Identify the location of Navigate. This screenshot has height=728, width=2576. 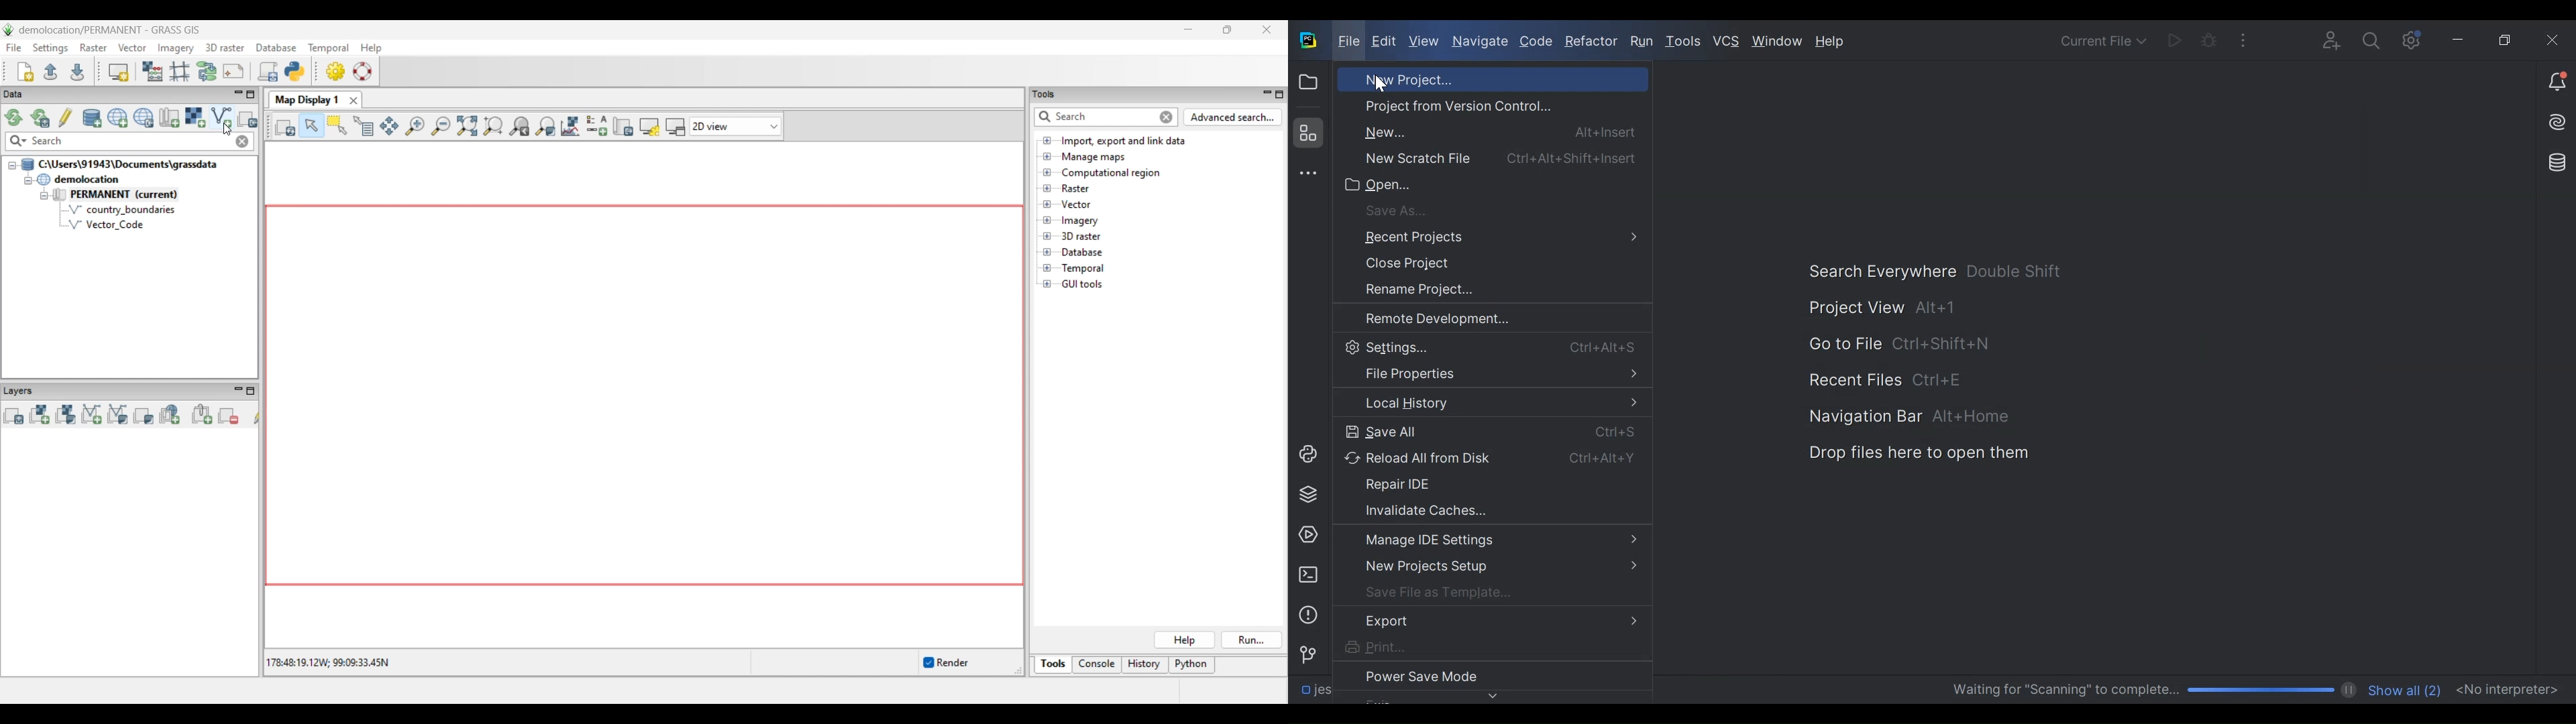
(1480, 43).